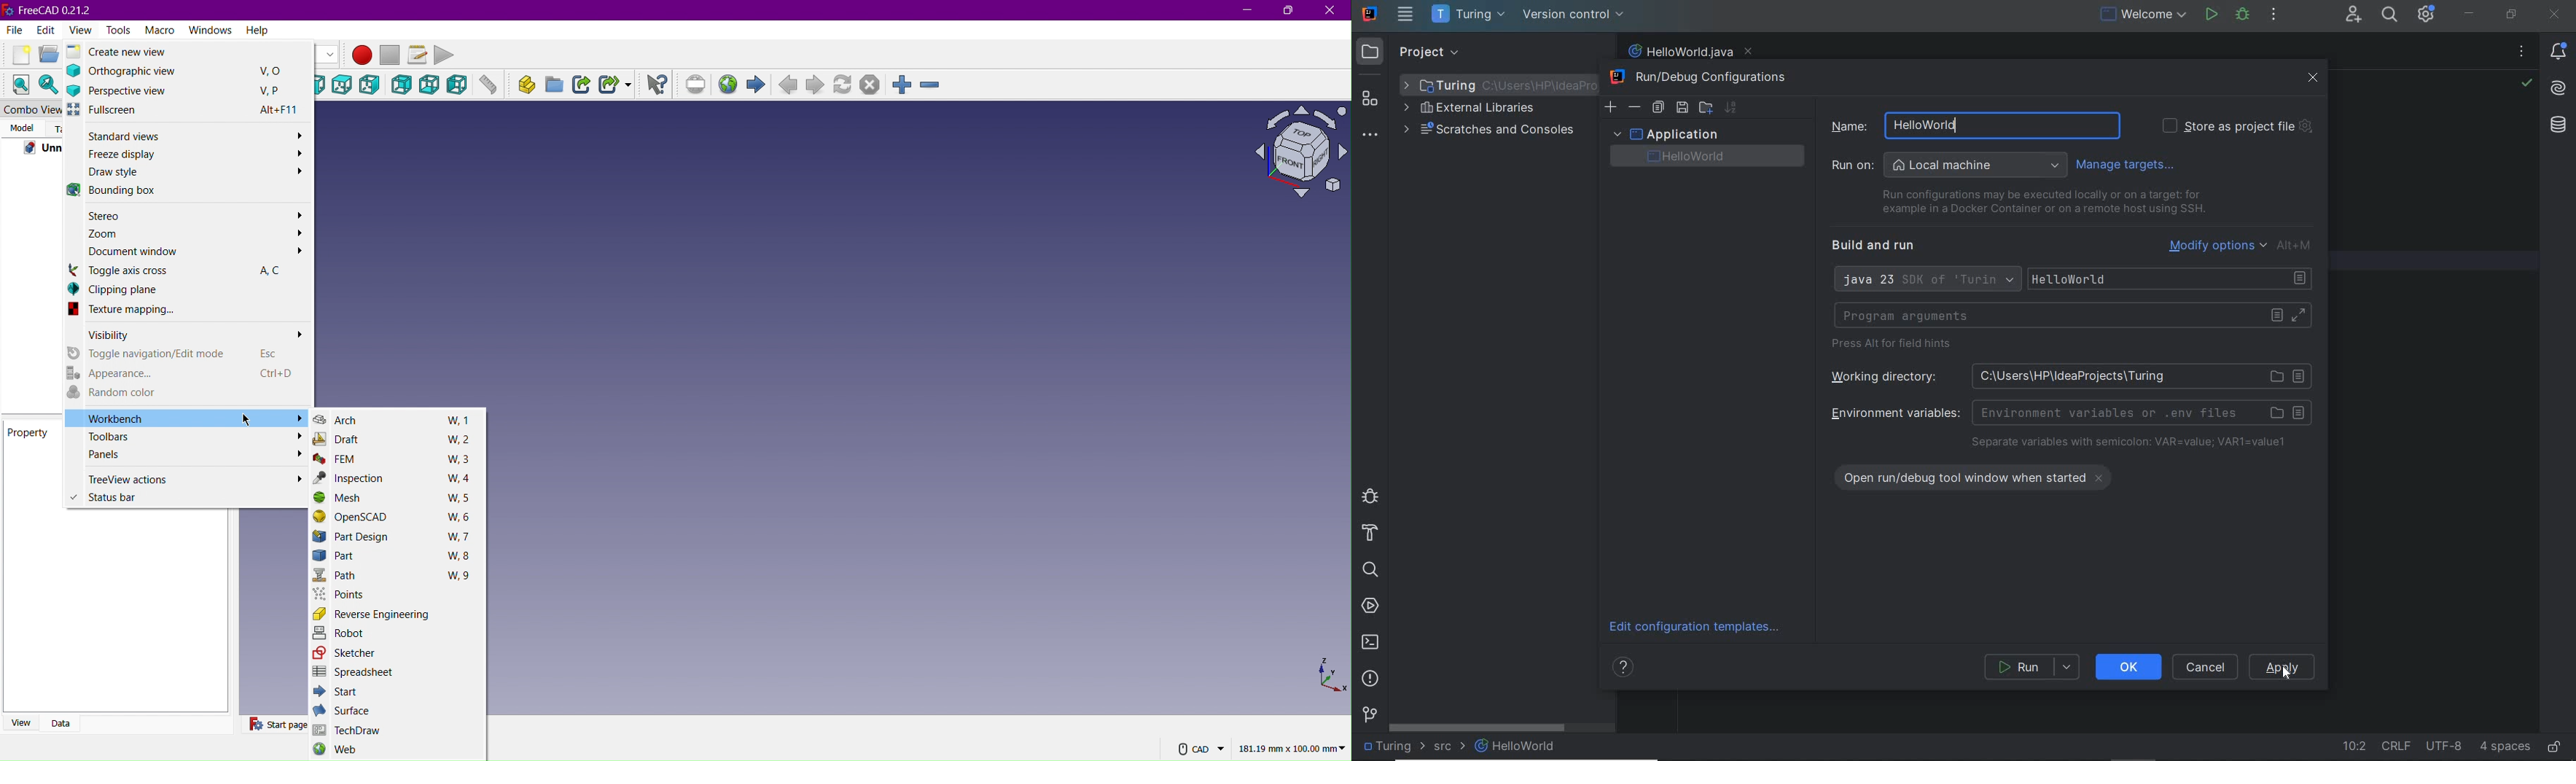 The width and height of the screenshot is (2576, 784). Describe the element at coordinates (30, 432) in the screenshot. I see `Property` at that location.